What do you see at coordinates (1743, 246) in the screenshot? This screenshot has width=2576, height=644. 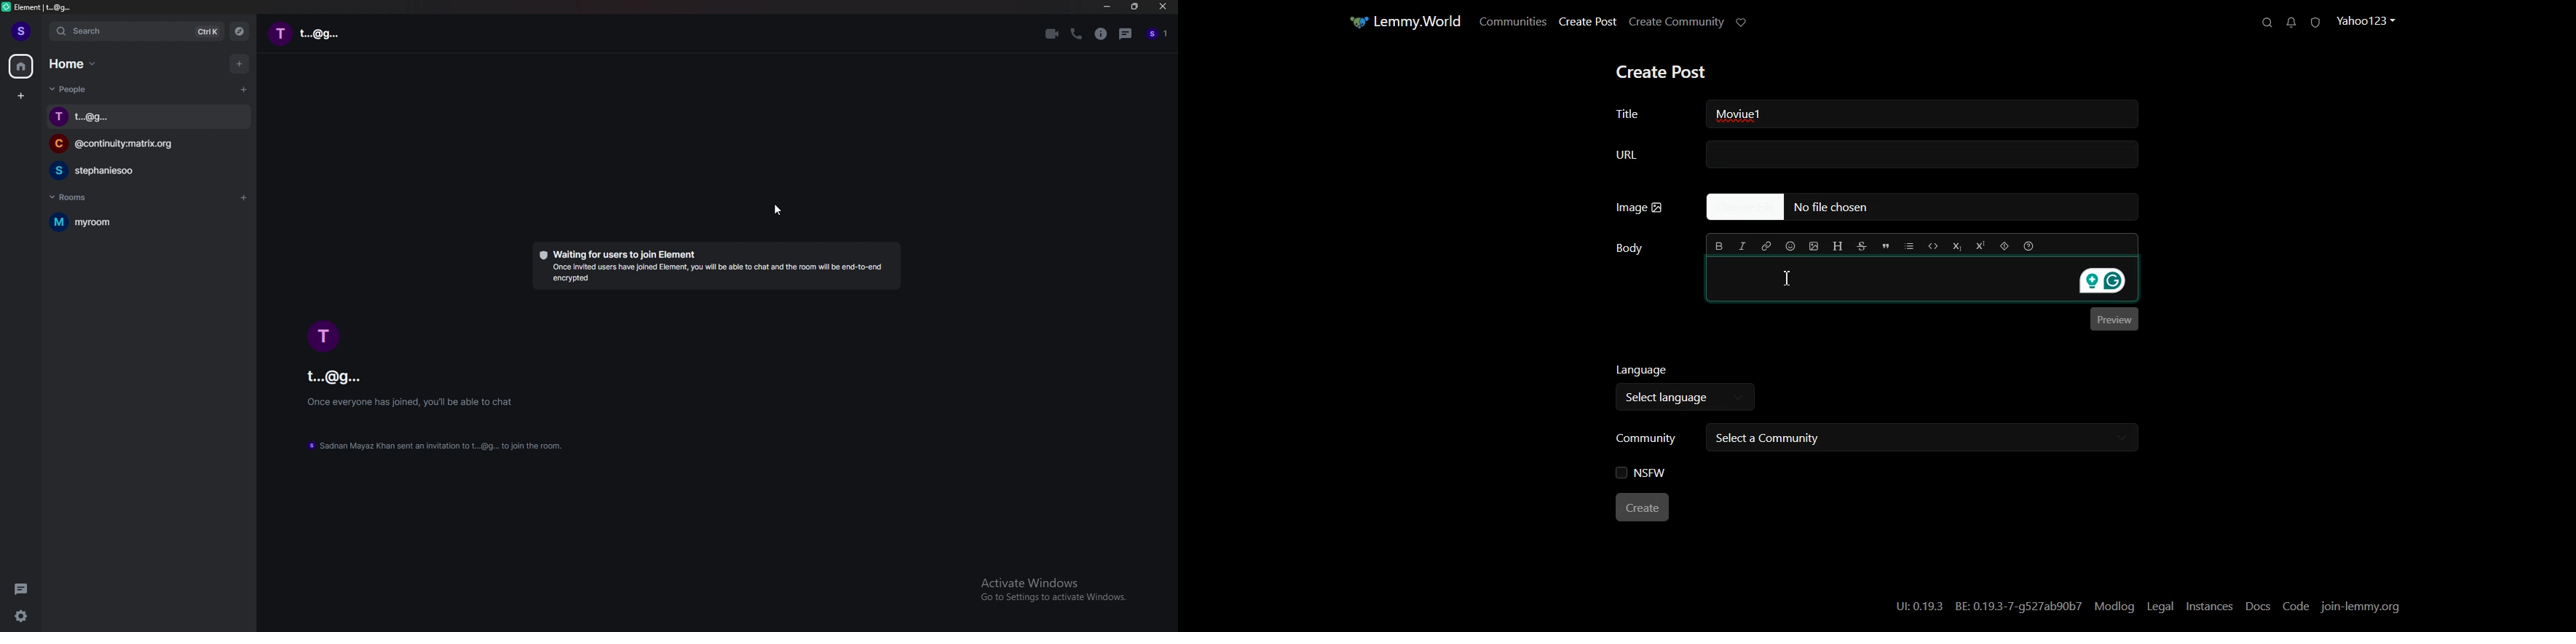 I see `Italic` at bounding box center [1743, 246].